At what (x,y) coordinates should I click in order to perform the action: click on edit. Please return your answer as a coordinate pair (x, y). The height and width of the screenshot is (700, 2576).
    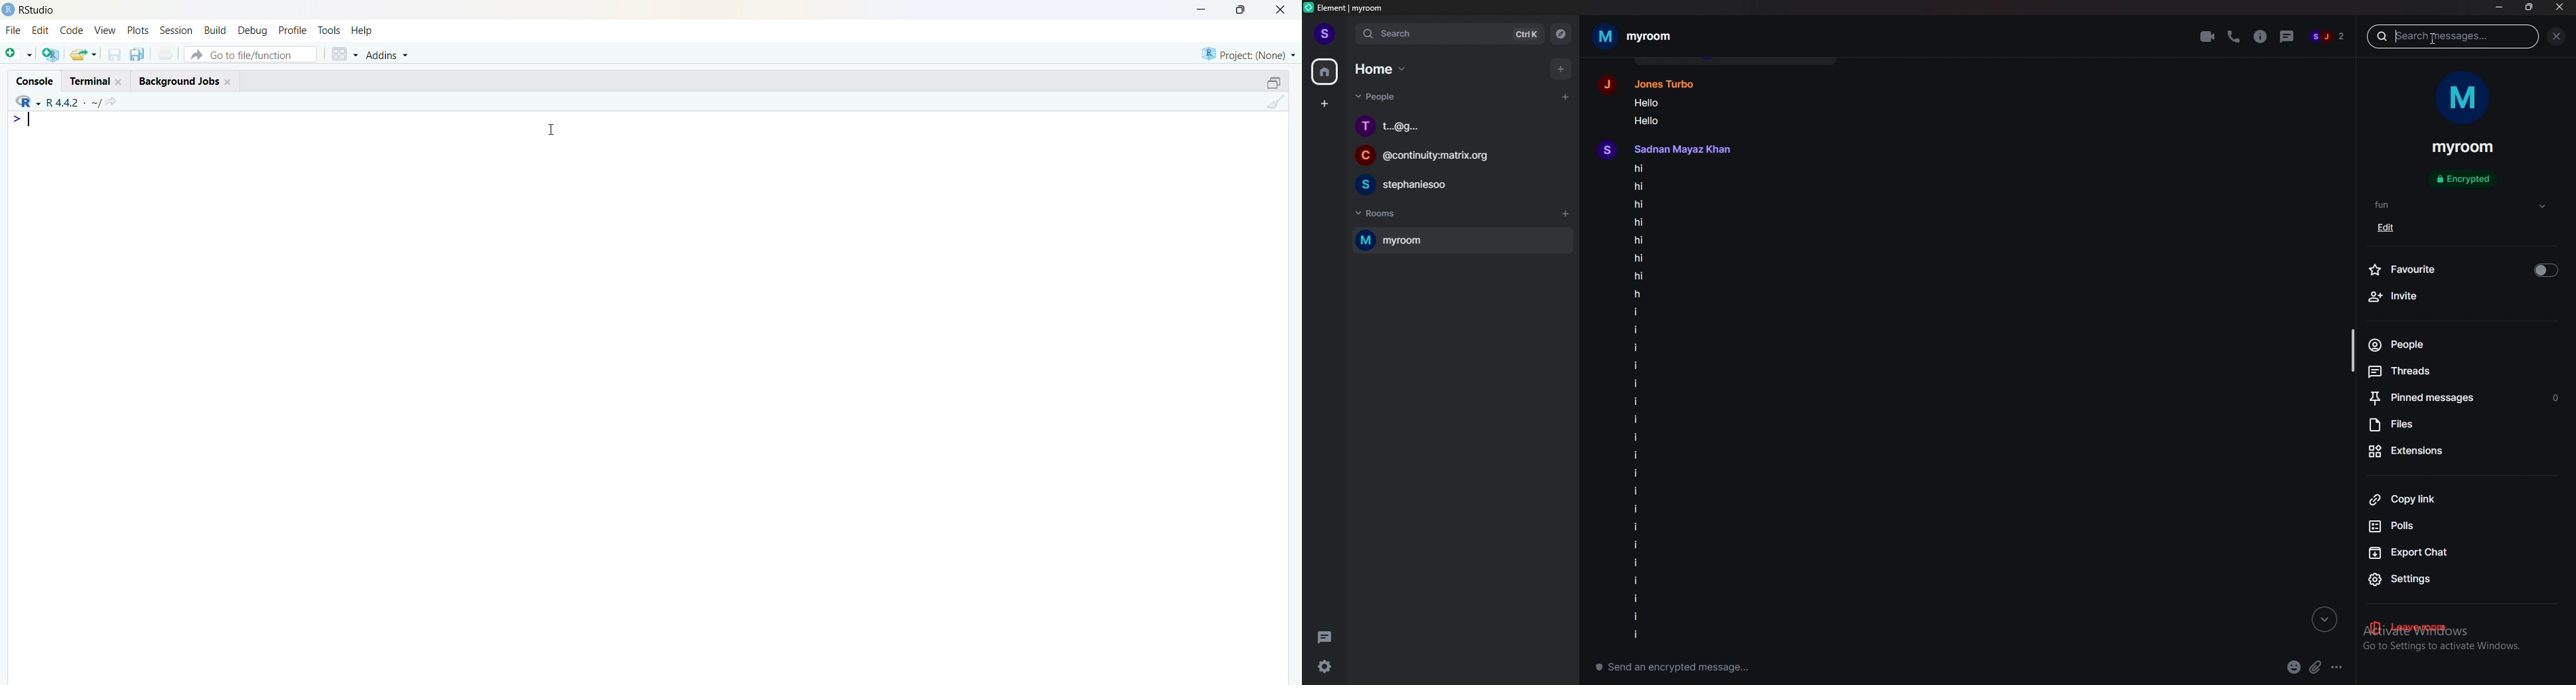
    Looking at the image, I should click on (41, 31).